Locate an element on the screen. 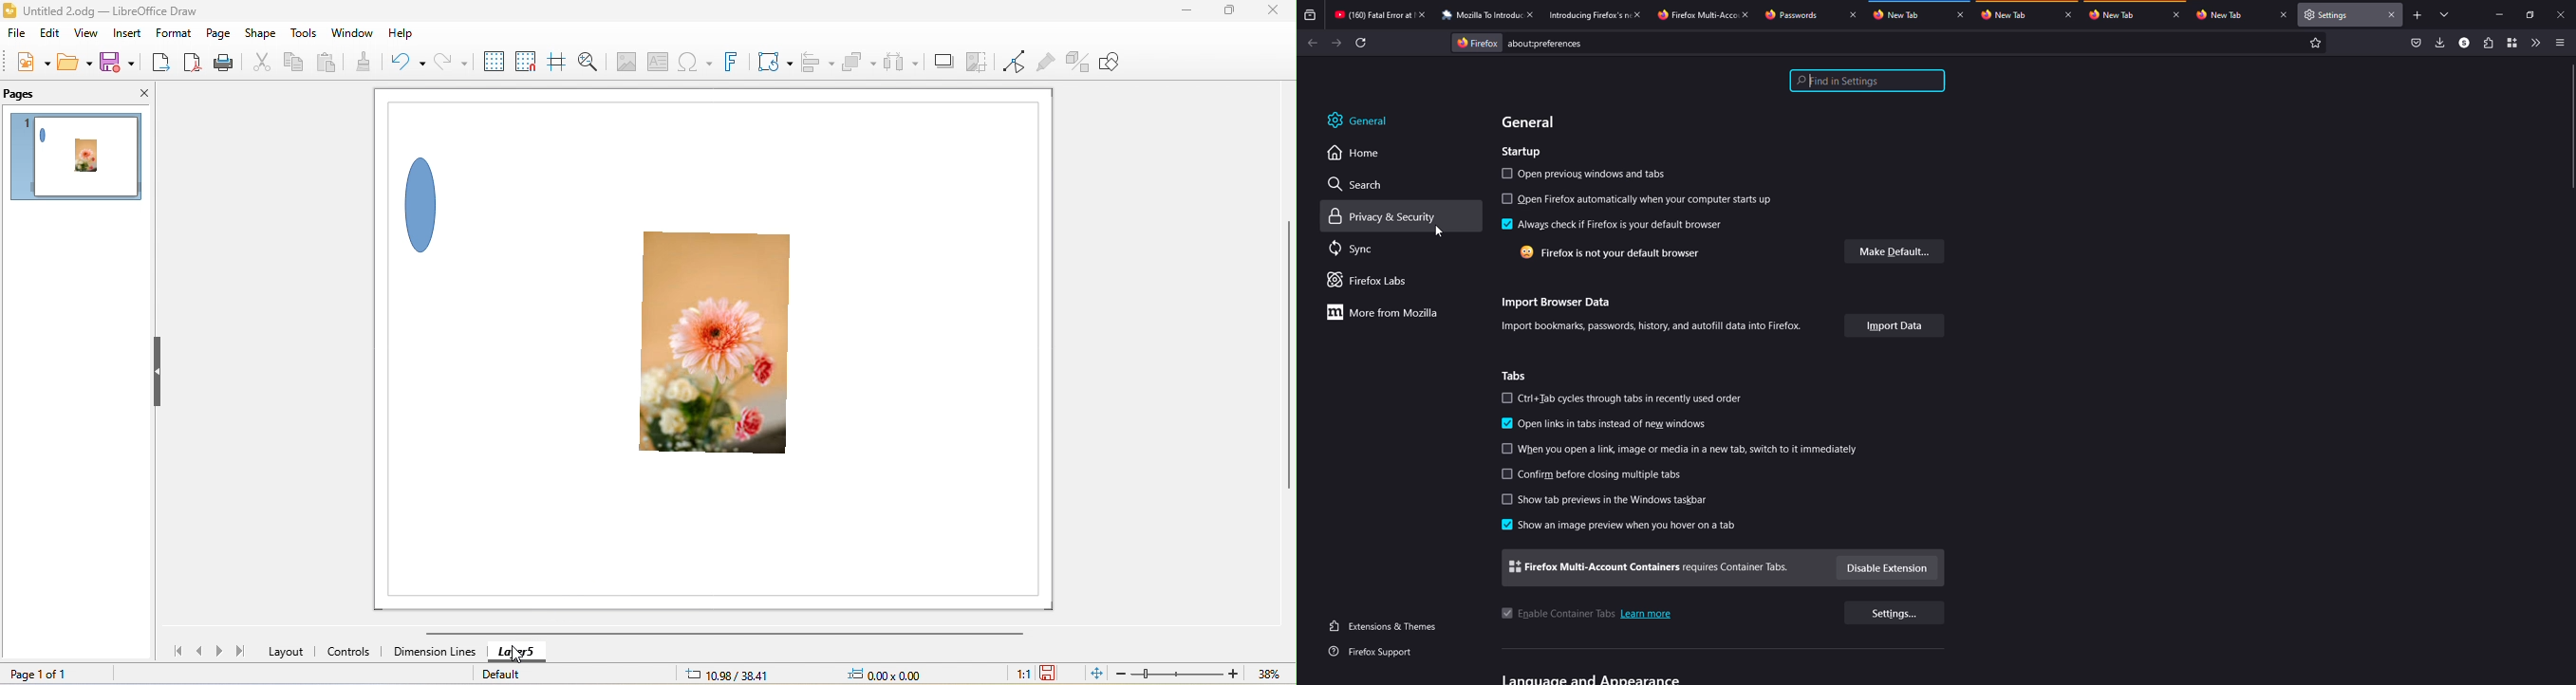 The image size is (2576, 700). previous page is located at coordinates (200, 651).